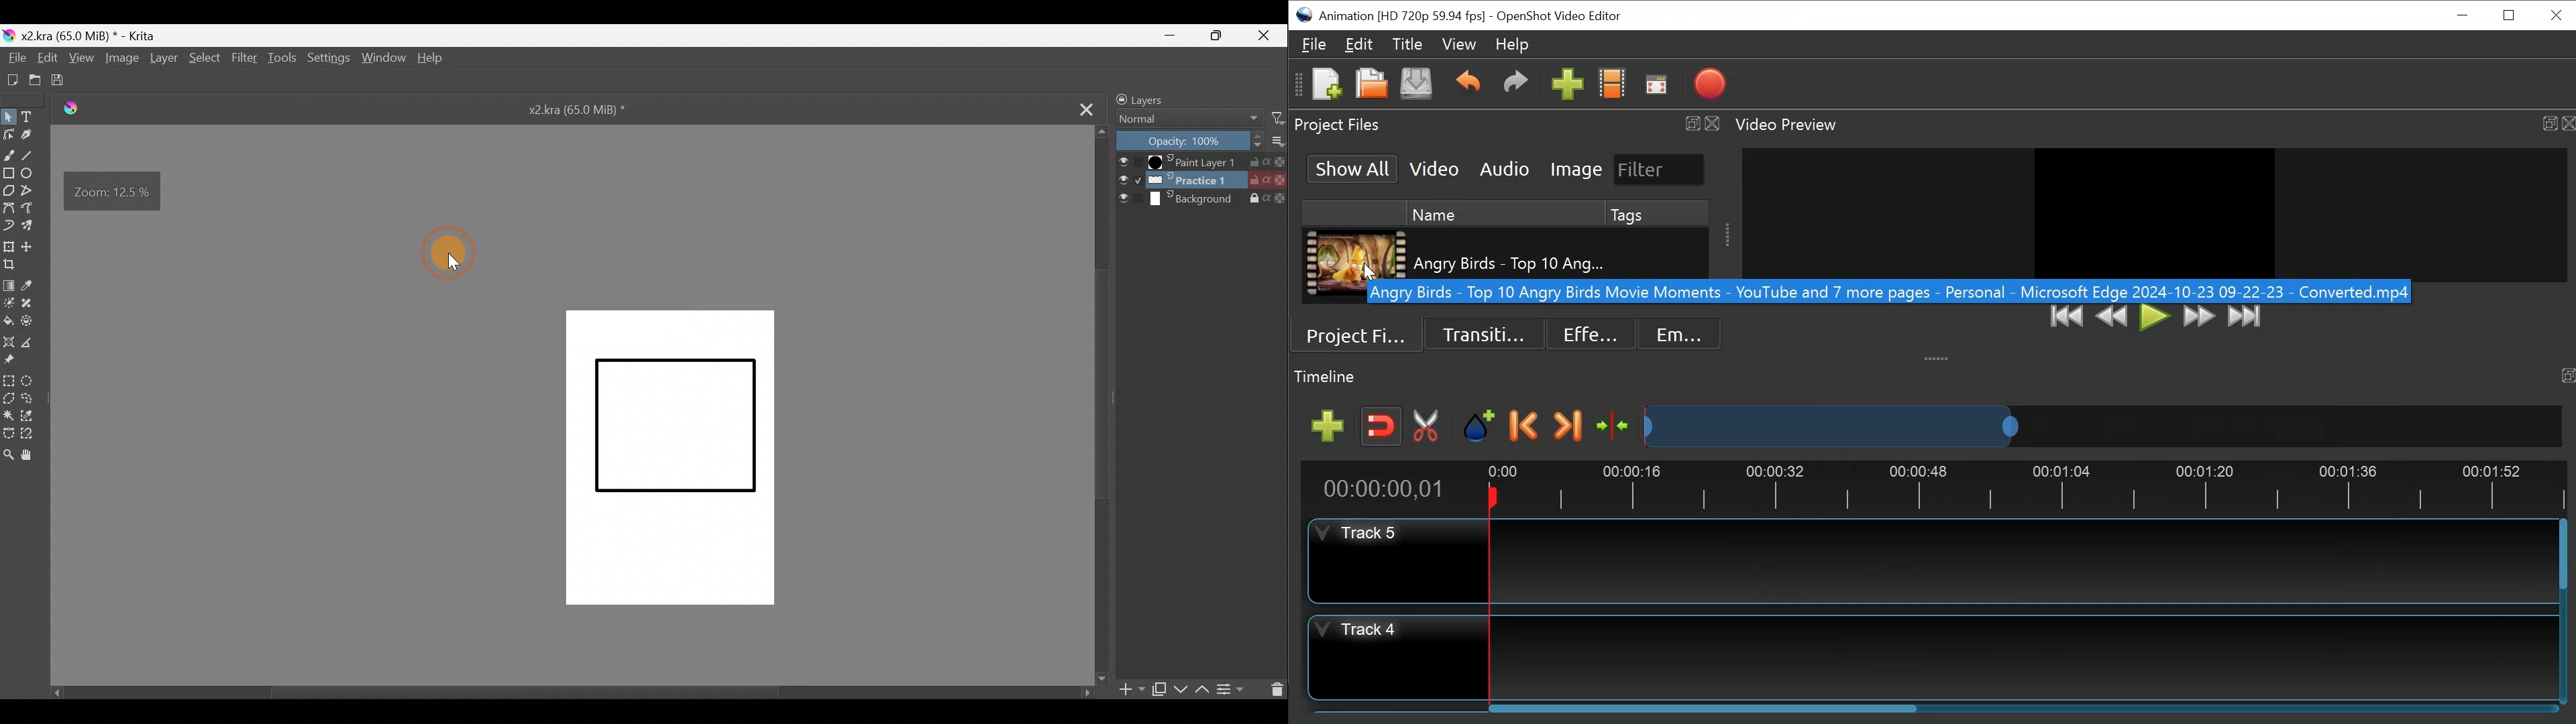 The image size is (2576, 728). I want to click on Settings, so click(327, 60).